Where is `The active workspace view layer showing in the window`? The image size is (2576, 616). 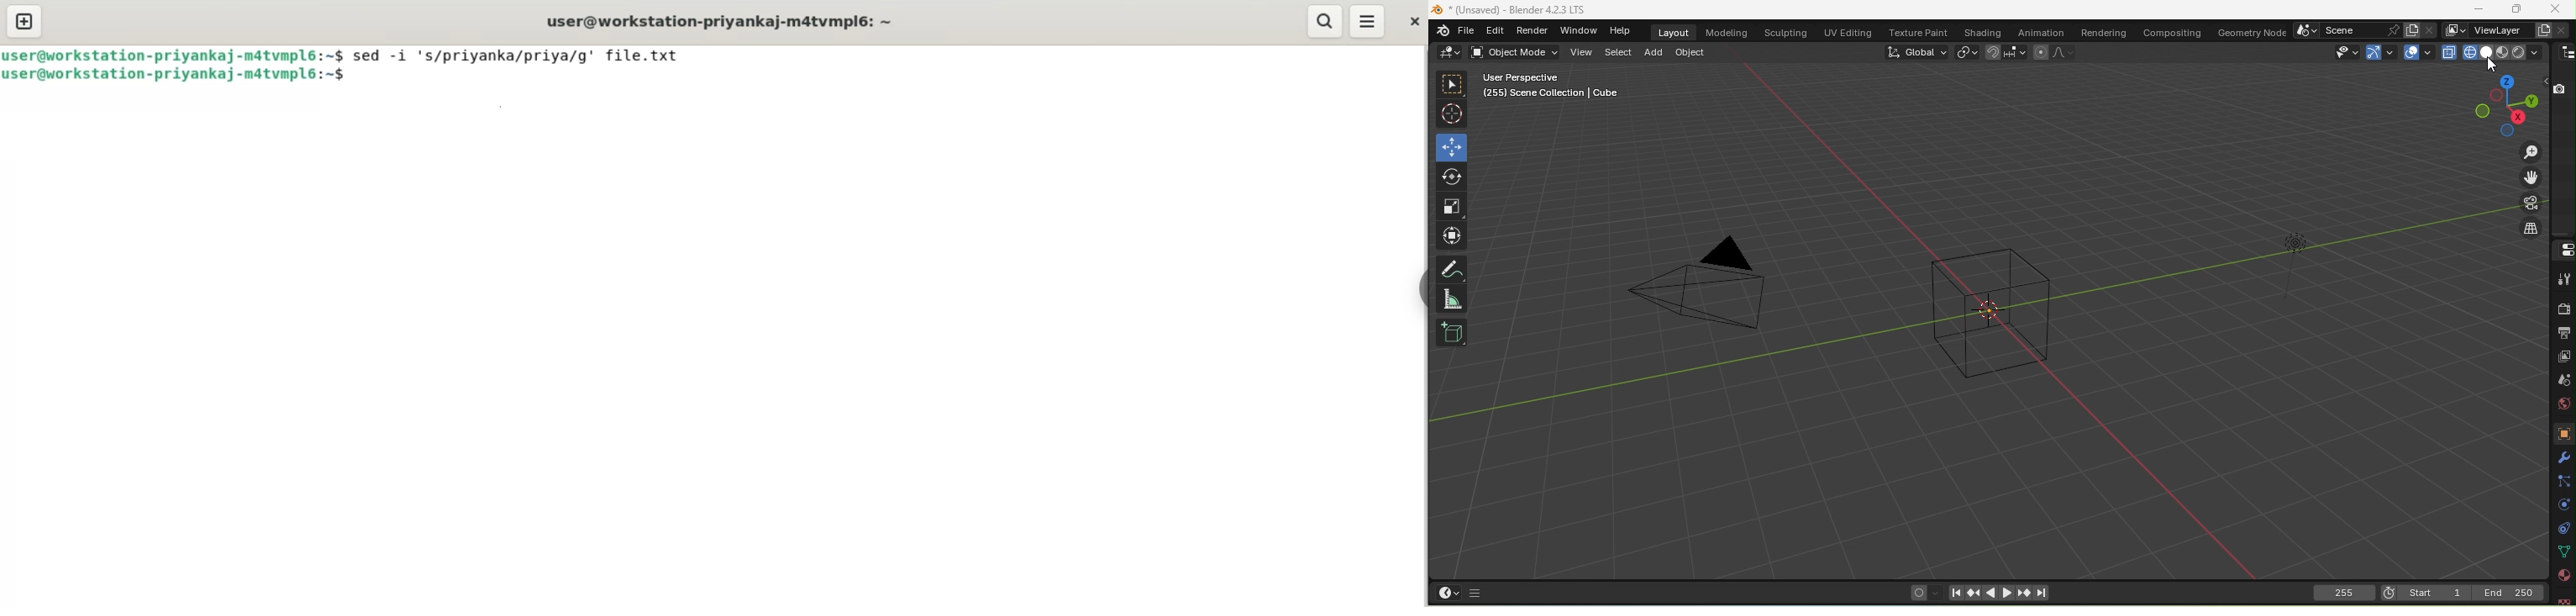 The active workspace view layer showing in the window is located at coordinates (2454, 30).